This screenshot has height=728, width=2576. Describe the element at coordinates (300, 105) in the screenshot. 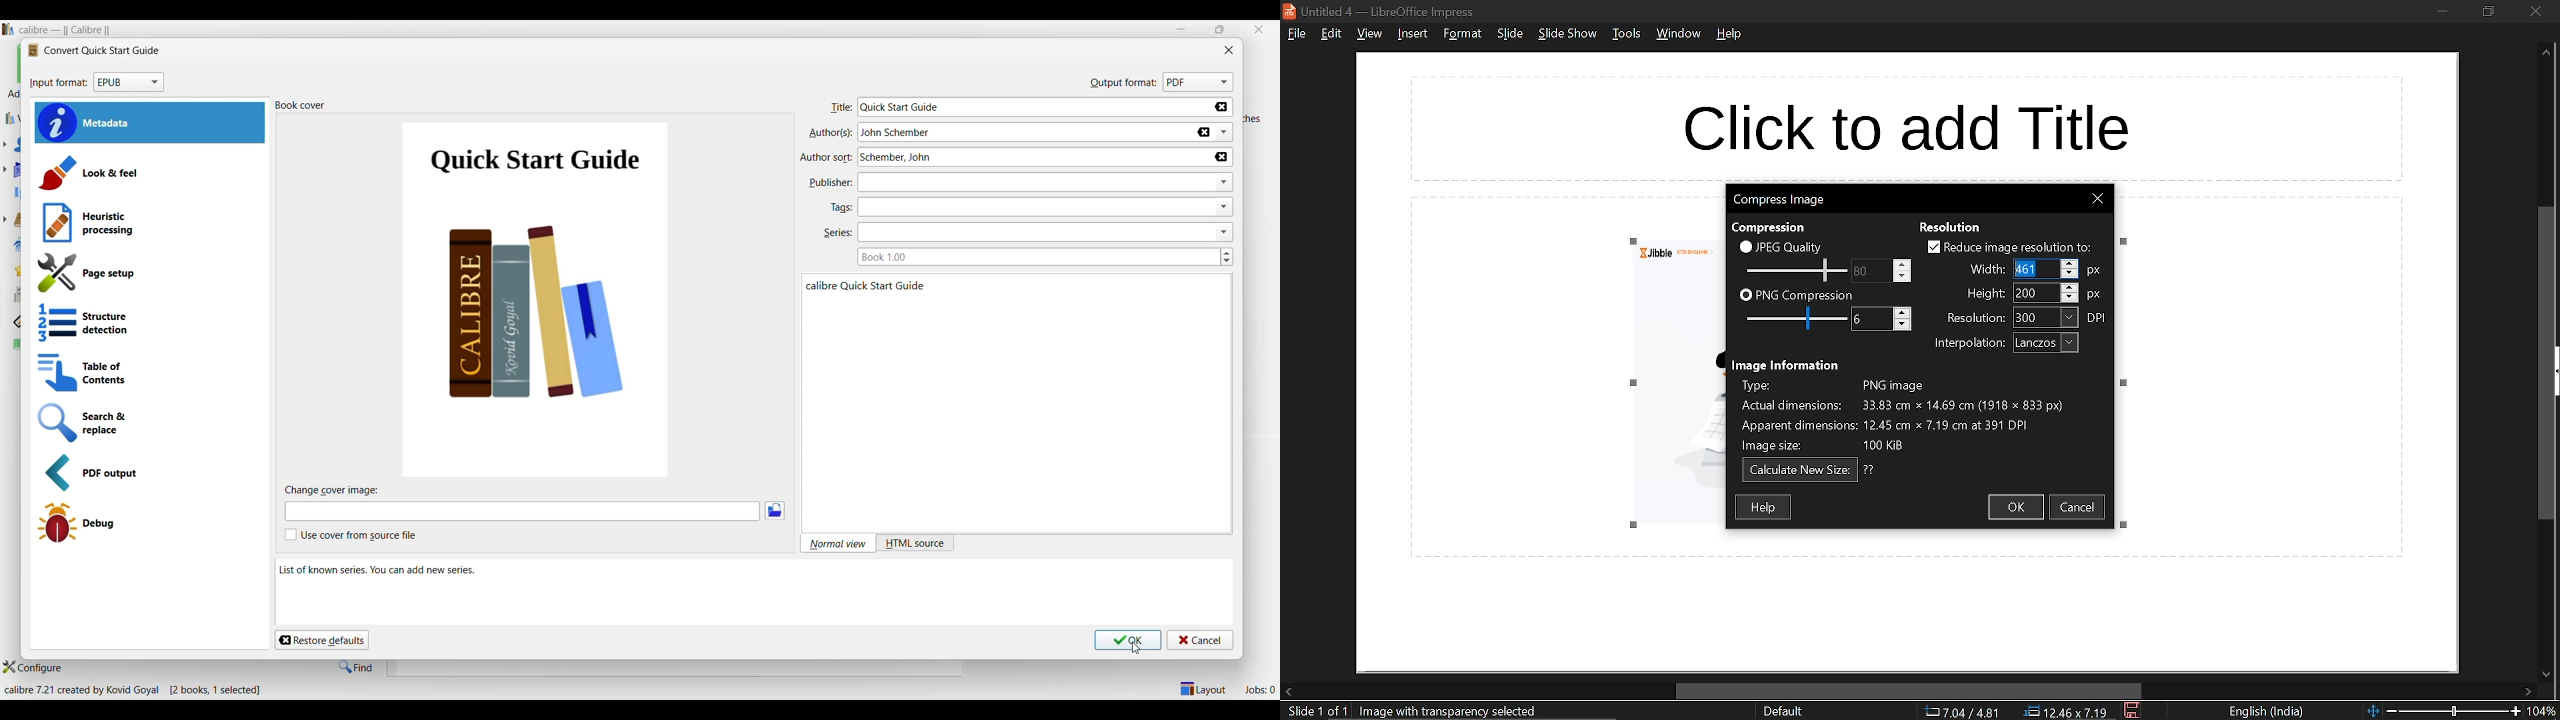

I see `Title of section` at that location.